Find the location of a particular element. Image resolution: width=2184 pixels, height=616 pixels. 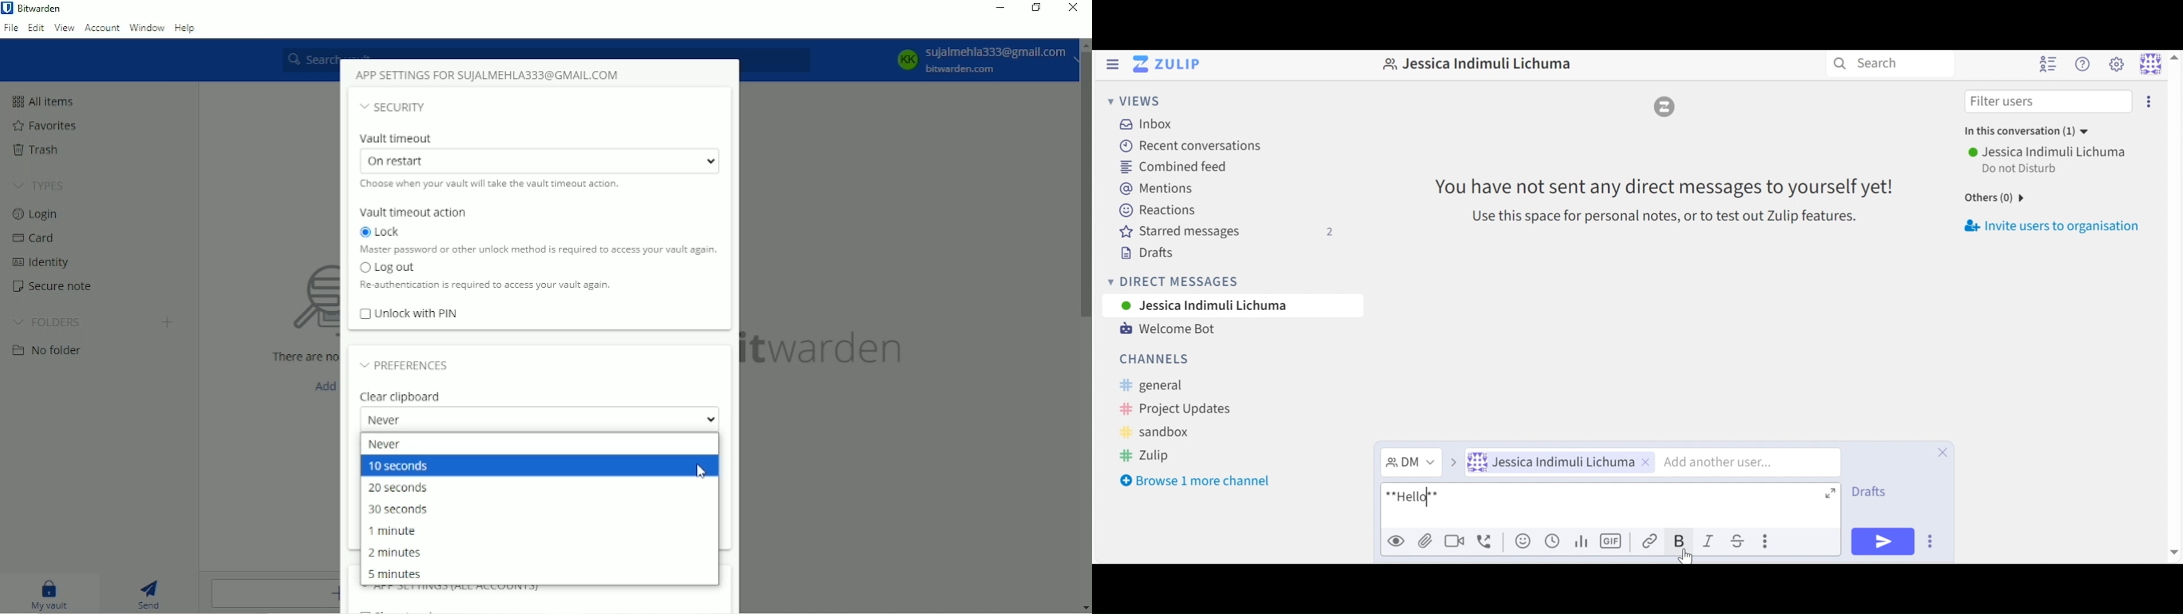

Unlock with PIN is located at coordinates (410, 316).